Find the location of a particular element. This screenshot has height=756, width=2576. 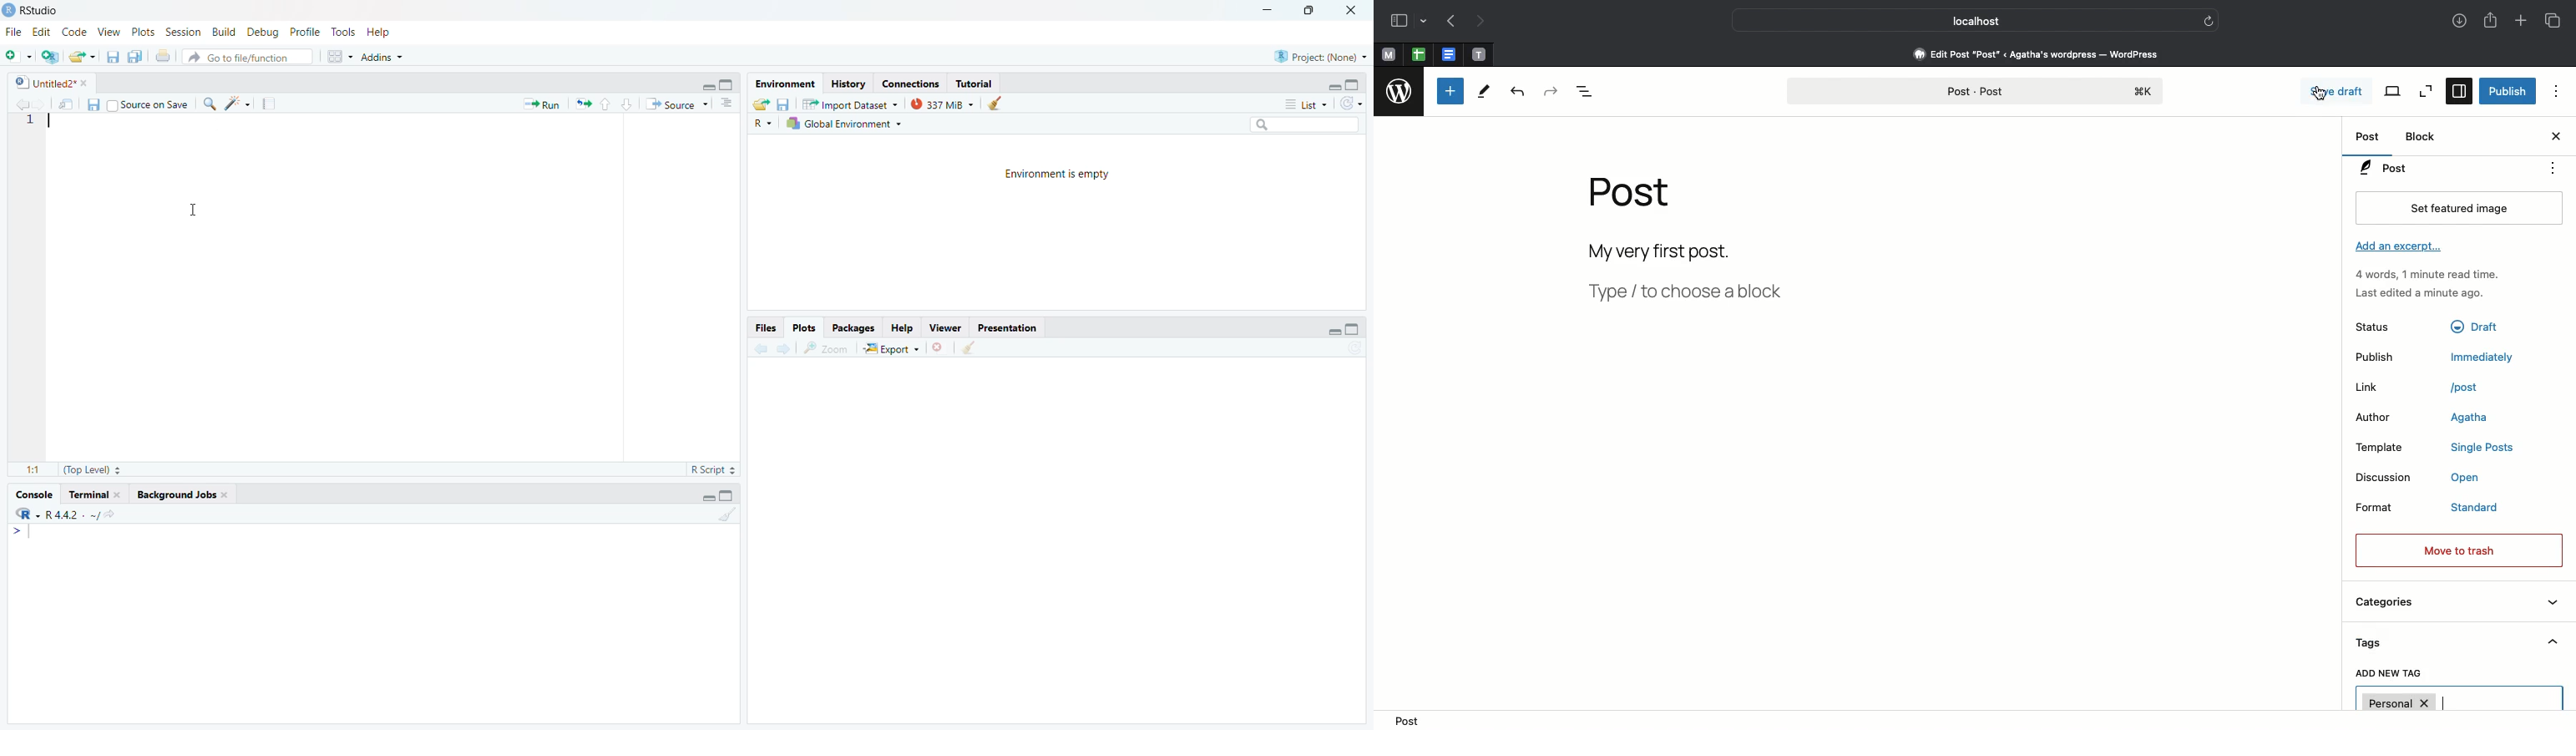

re run the previous code is located at coordinates (581, 104).